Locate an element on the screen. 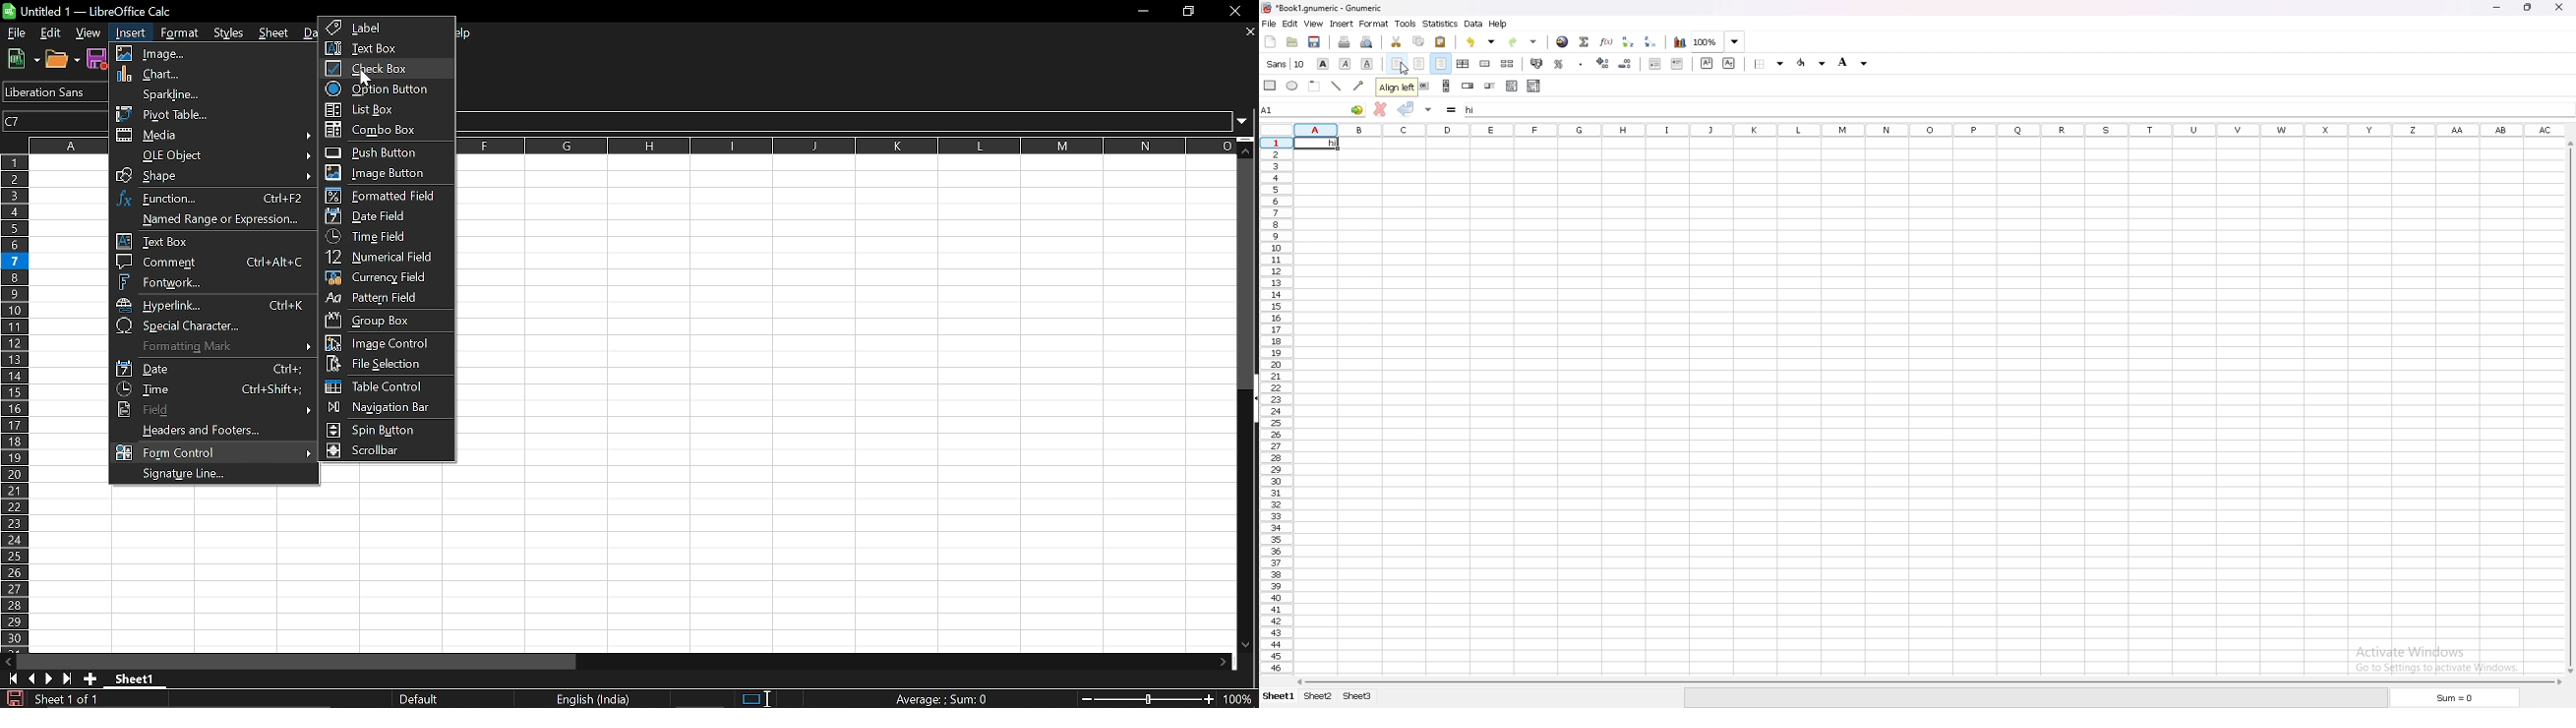  hi is located at coordinates (1316, 143).